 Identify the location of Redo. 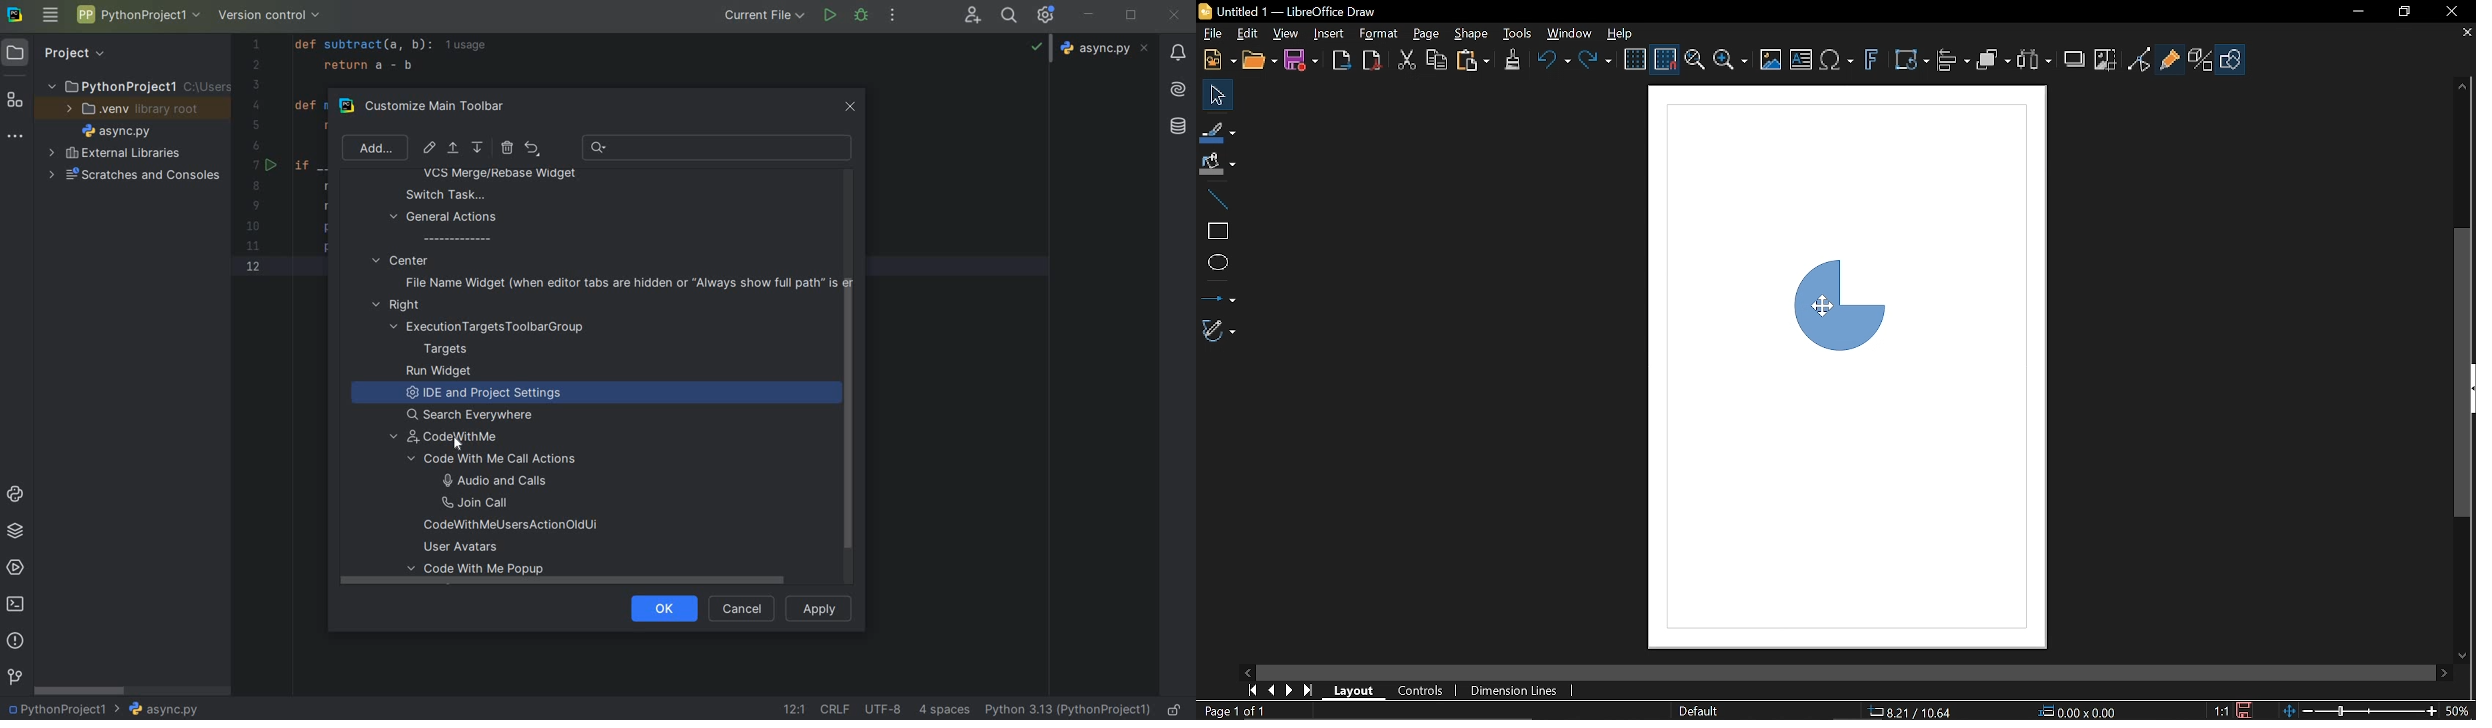
(1596, 62).